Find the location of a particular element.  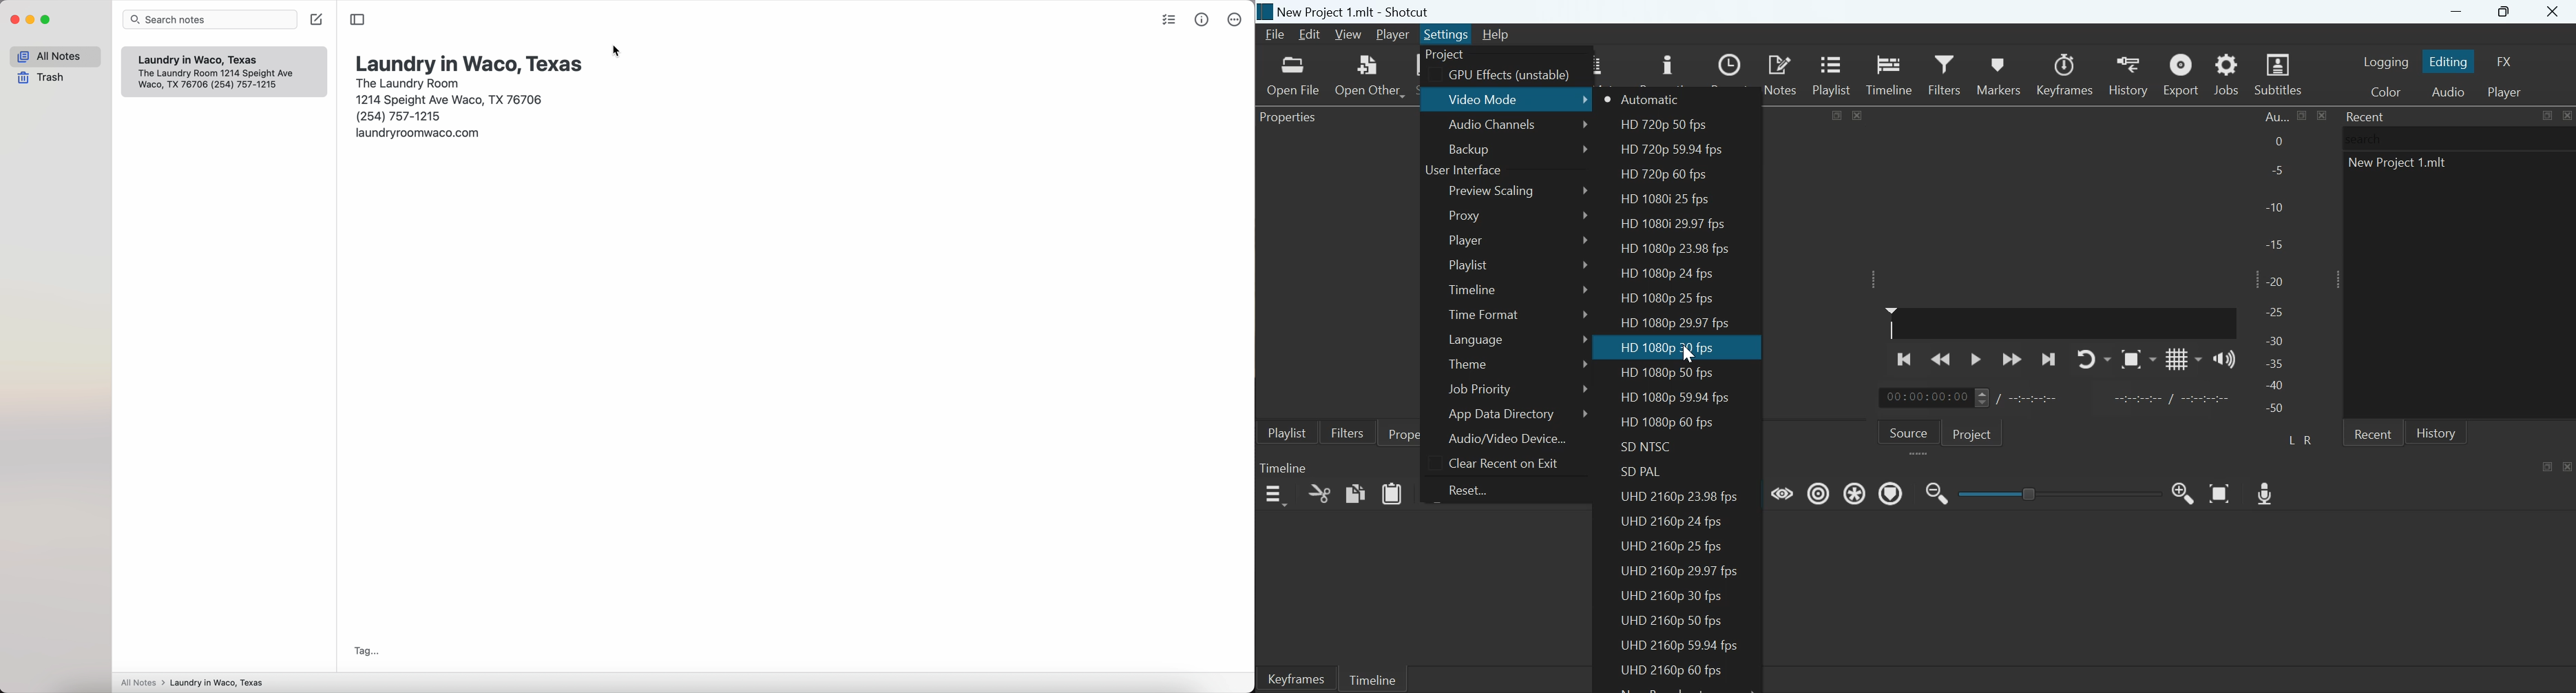

close is located at coordinates (1857, 114).